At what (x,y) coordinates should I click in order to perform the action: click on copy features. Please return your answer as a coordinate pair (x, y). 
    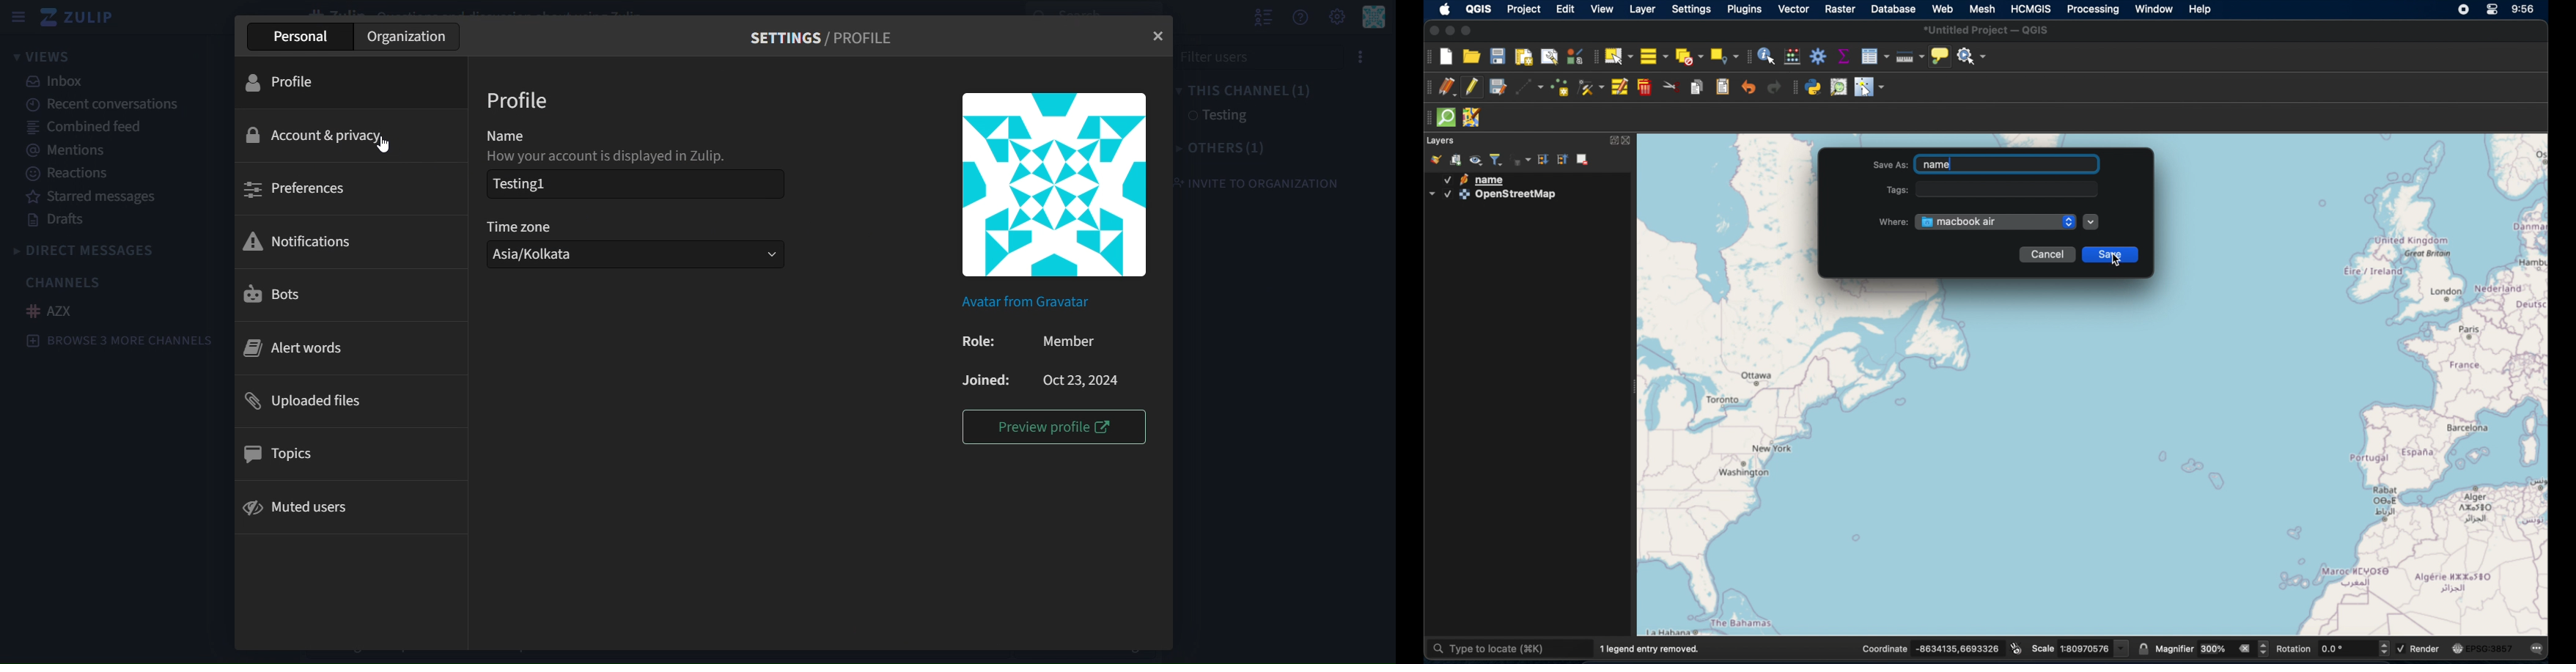
    Looking at the image, I should click on (1698, 87).